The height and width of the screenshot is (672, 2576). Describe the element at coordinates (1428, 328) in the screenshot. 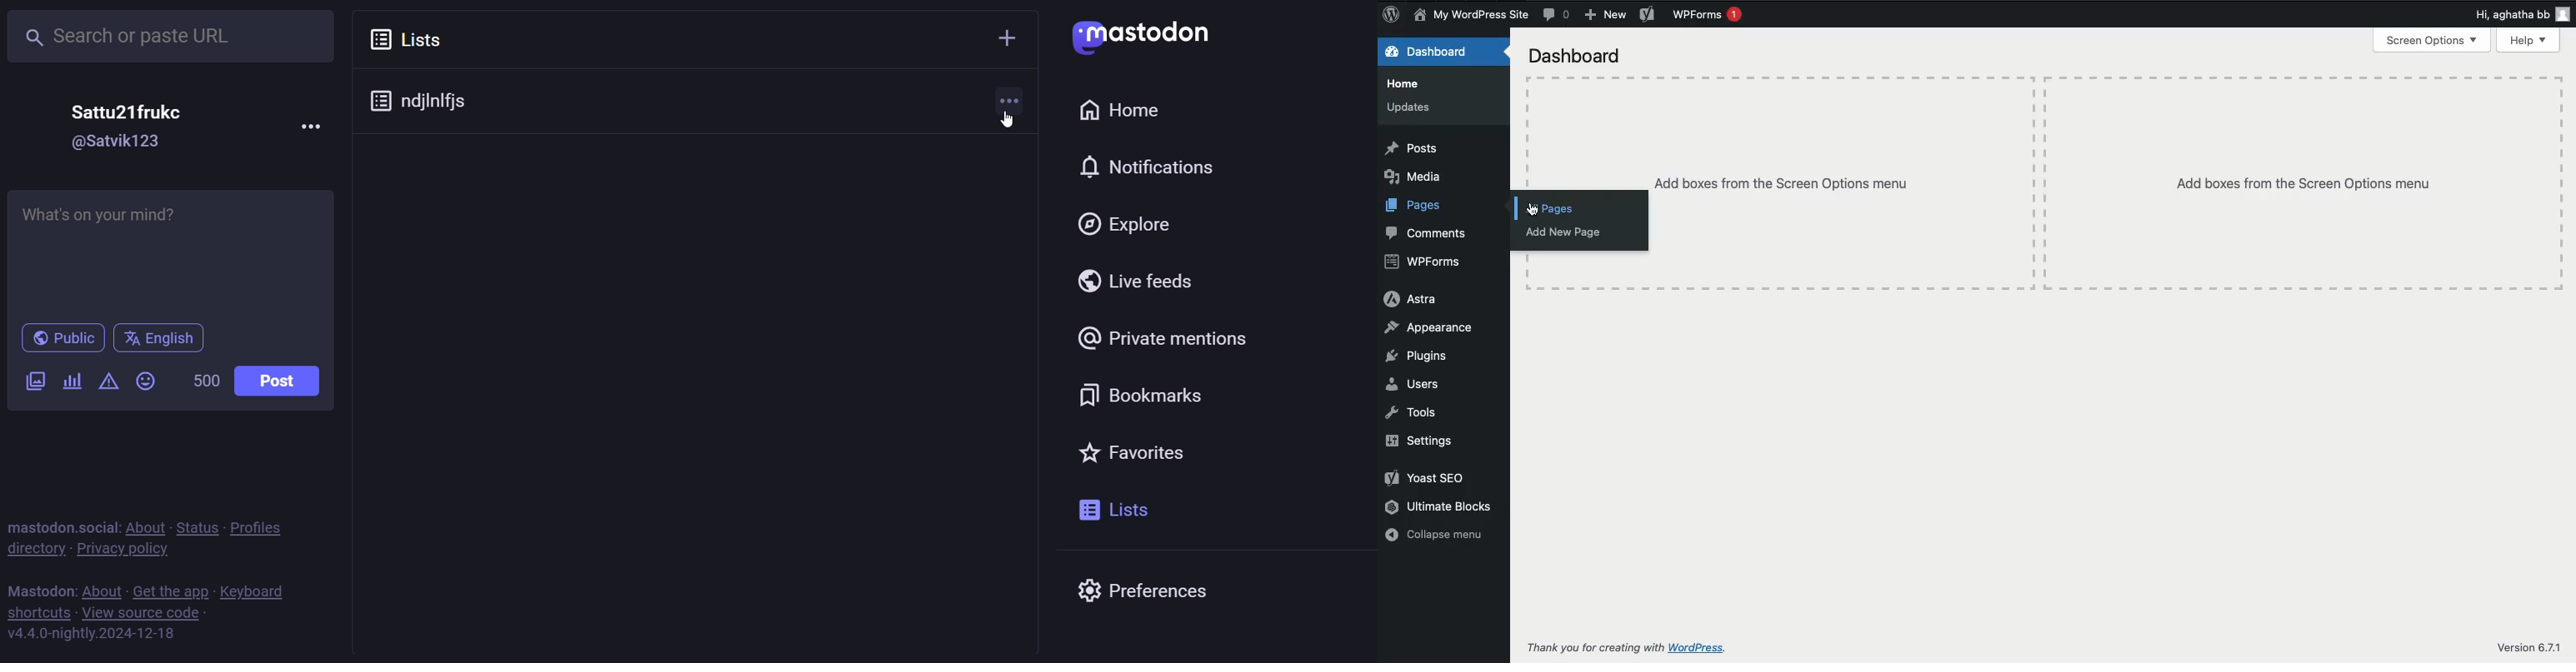

I see `Appearance` at that location.